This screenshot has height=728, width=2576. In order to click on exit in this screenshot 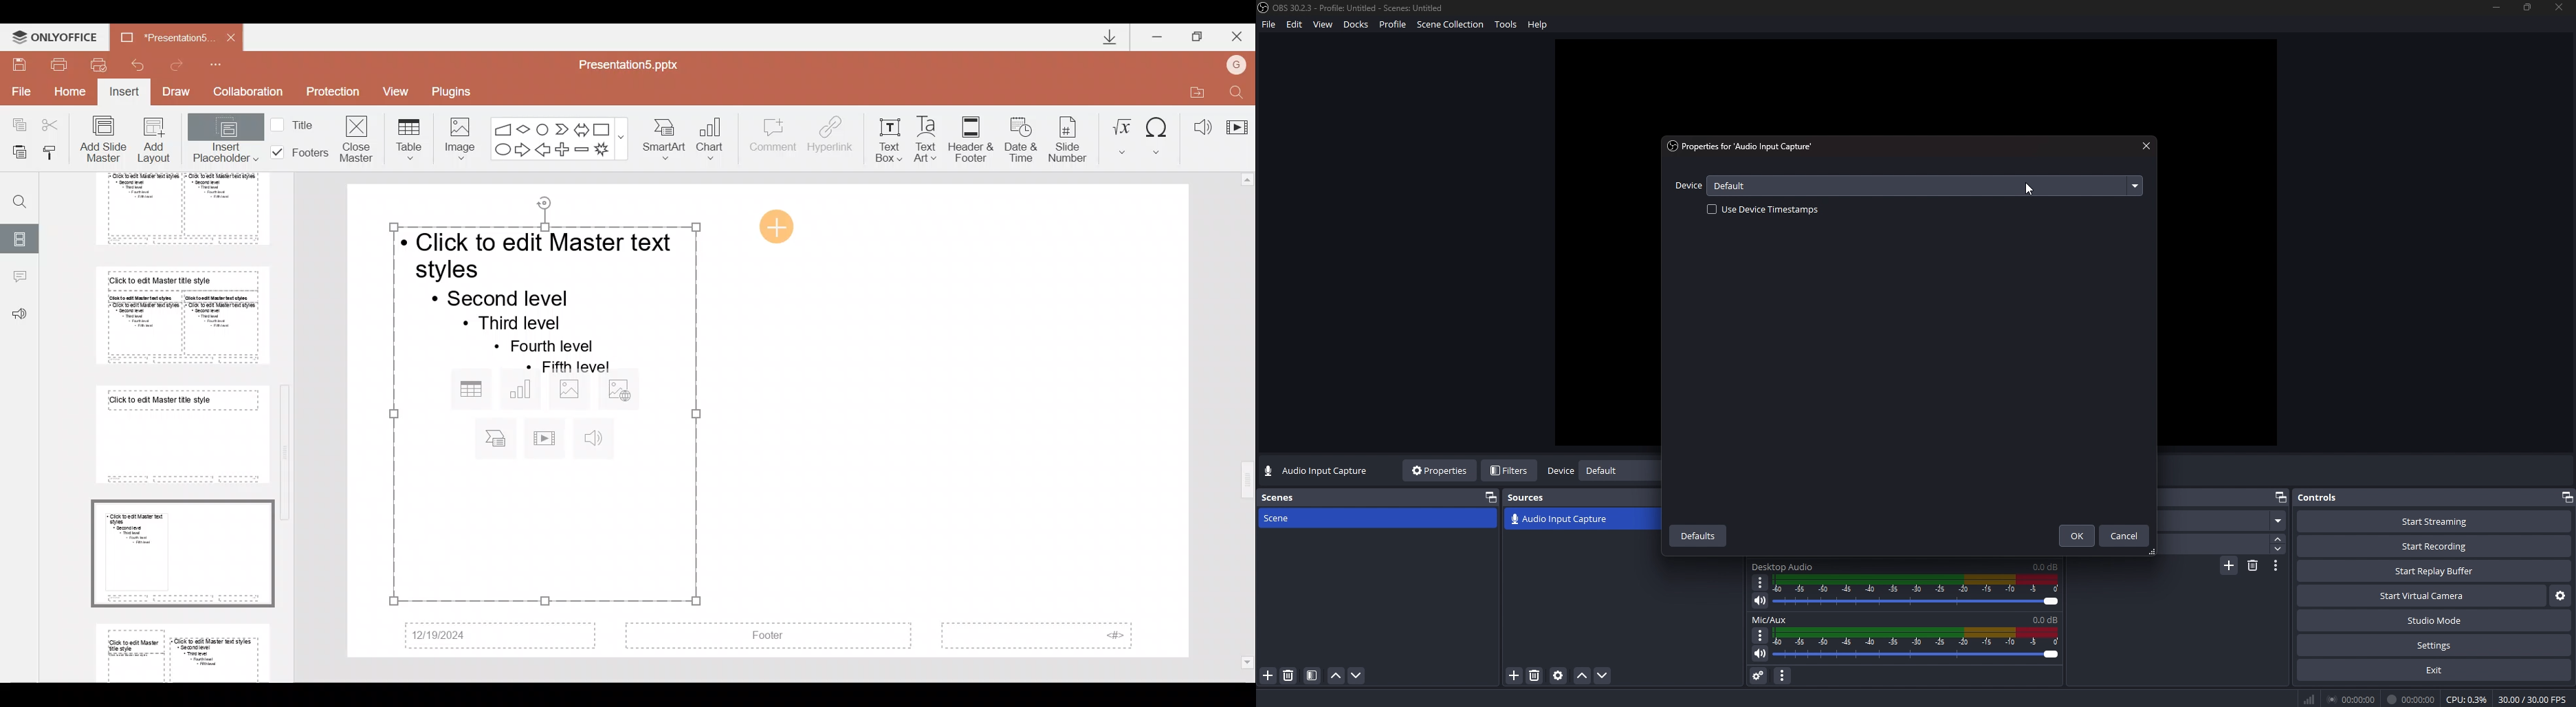, I will do `click(2434, 670)`.